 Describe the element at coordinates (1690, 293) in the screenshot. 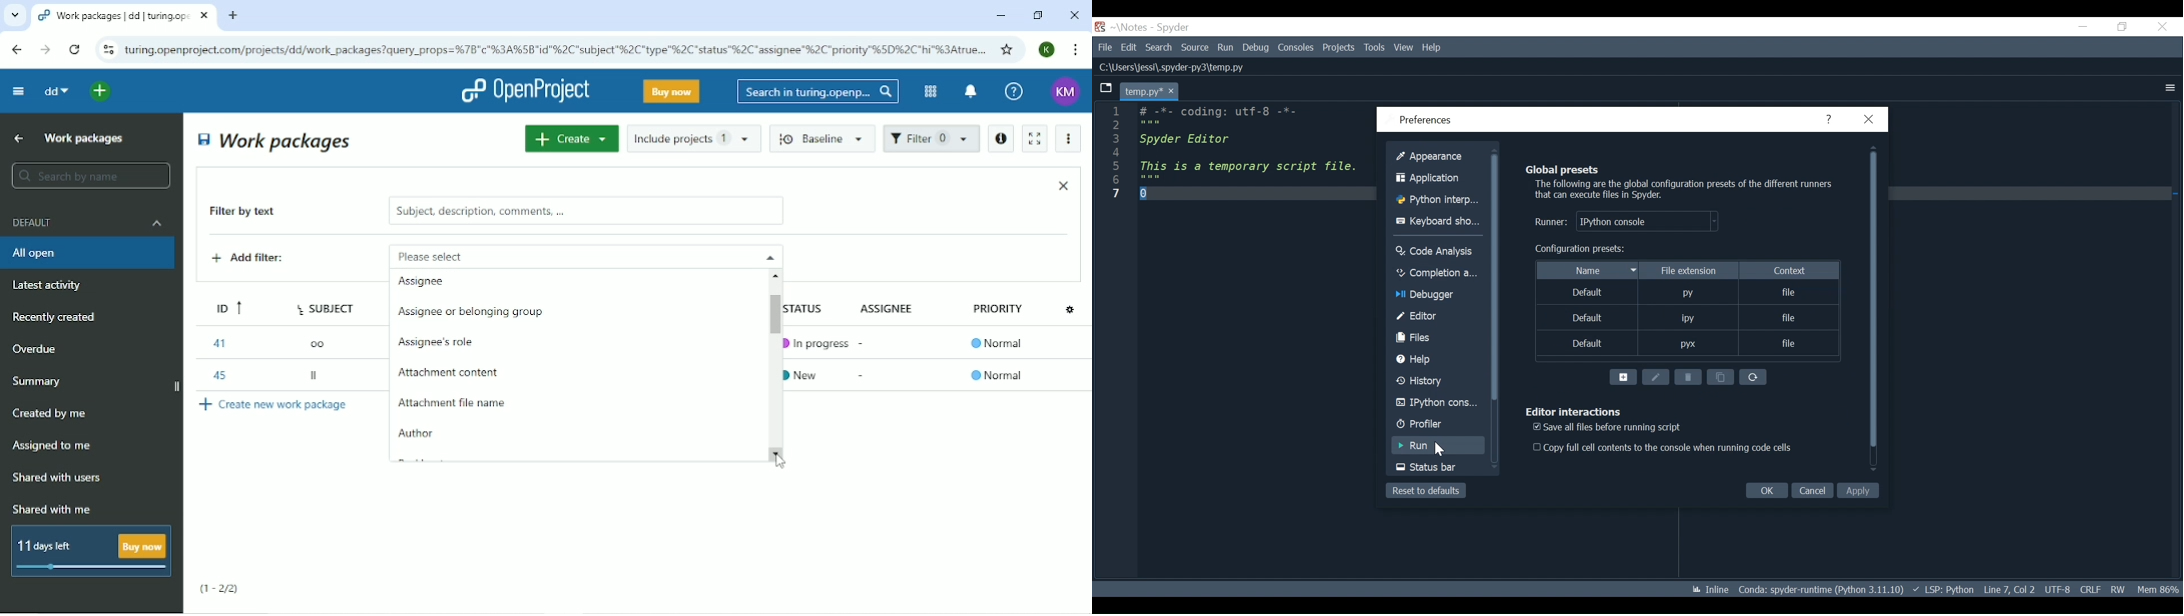

I see `py` at that location.